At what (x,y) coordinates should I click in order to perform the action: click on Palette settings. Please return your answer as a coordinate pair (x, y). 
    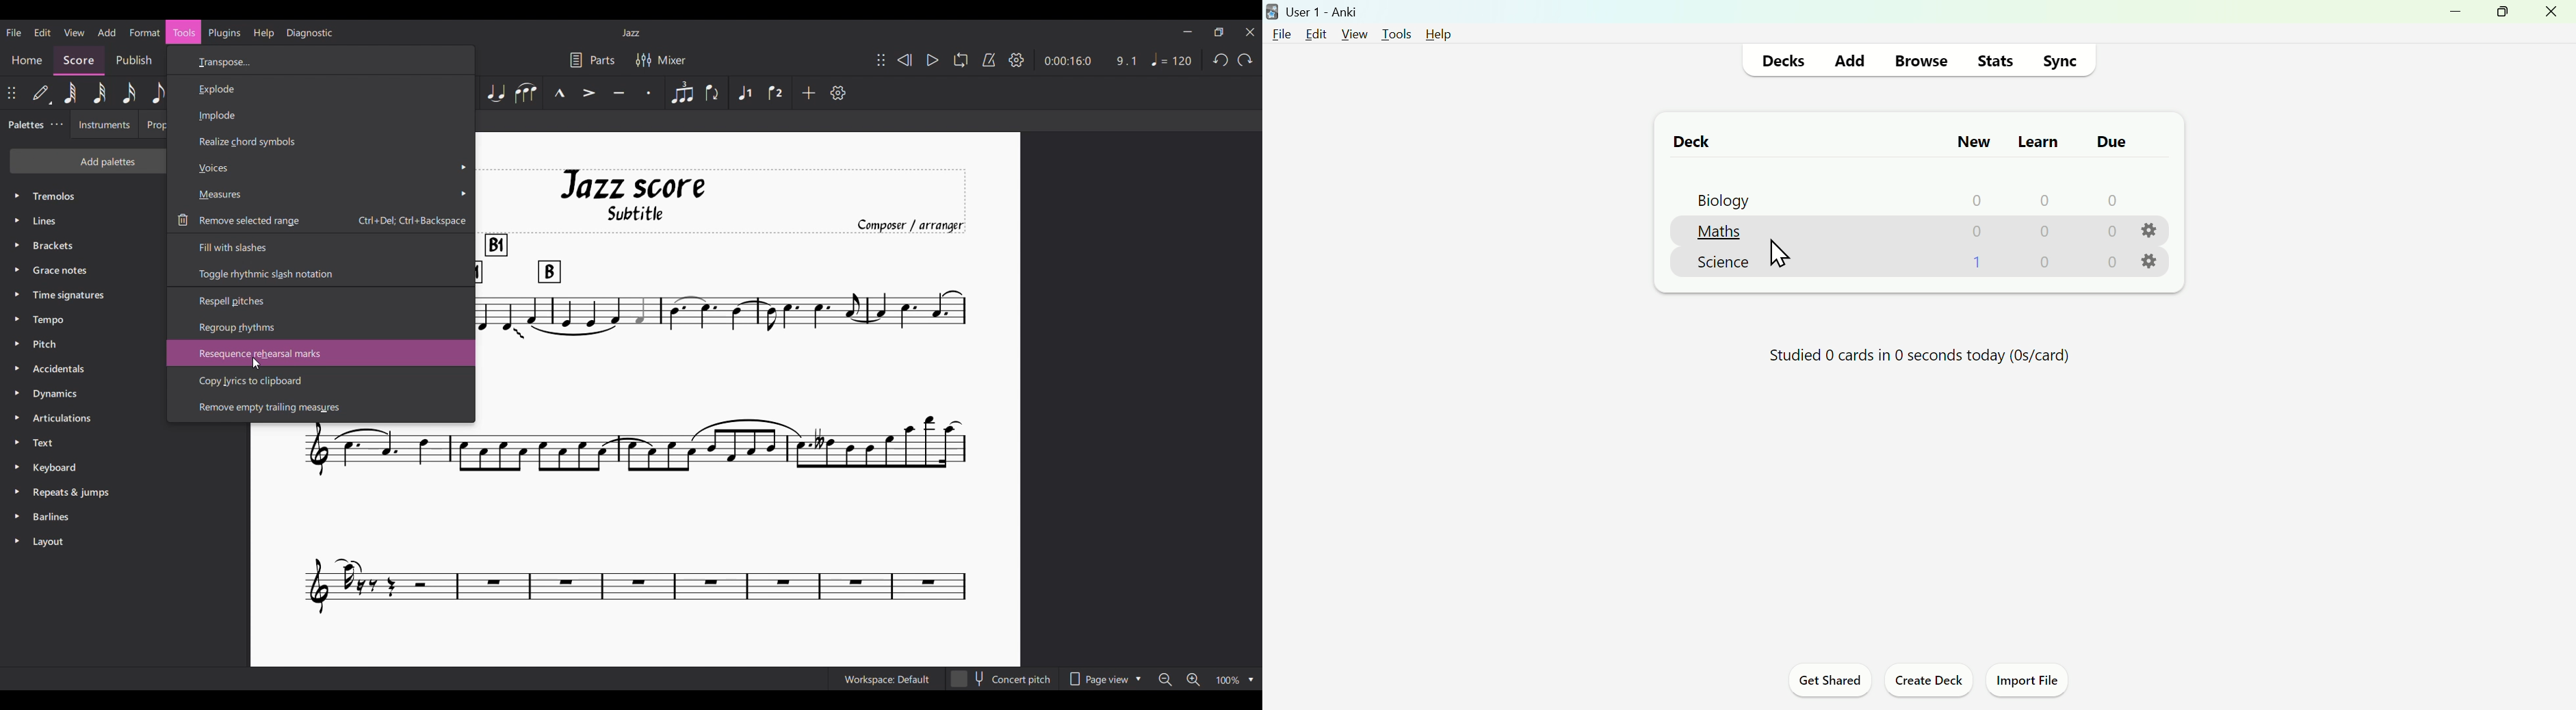
    Looking at the image, I should click on (57, 124).